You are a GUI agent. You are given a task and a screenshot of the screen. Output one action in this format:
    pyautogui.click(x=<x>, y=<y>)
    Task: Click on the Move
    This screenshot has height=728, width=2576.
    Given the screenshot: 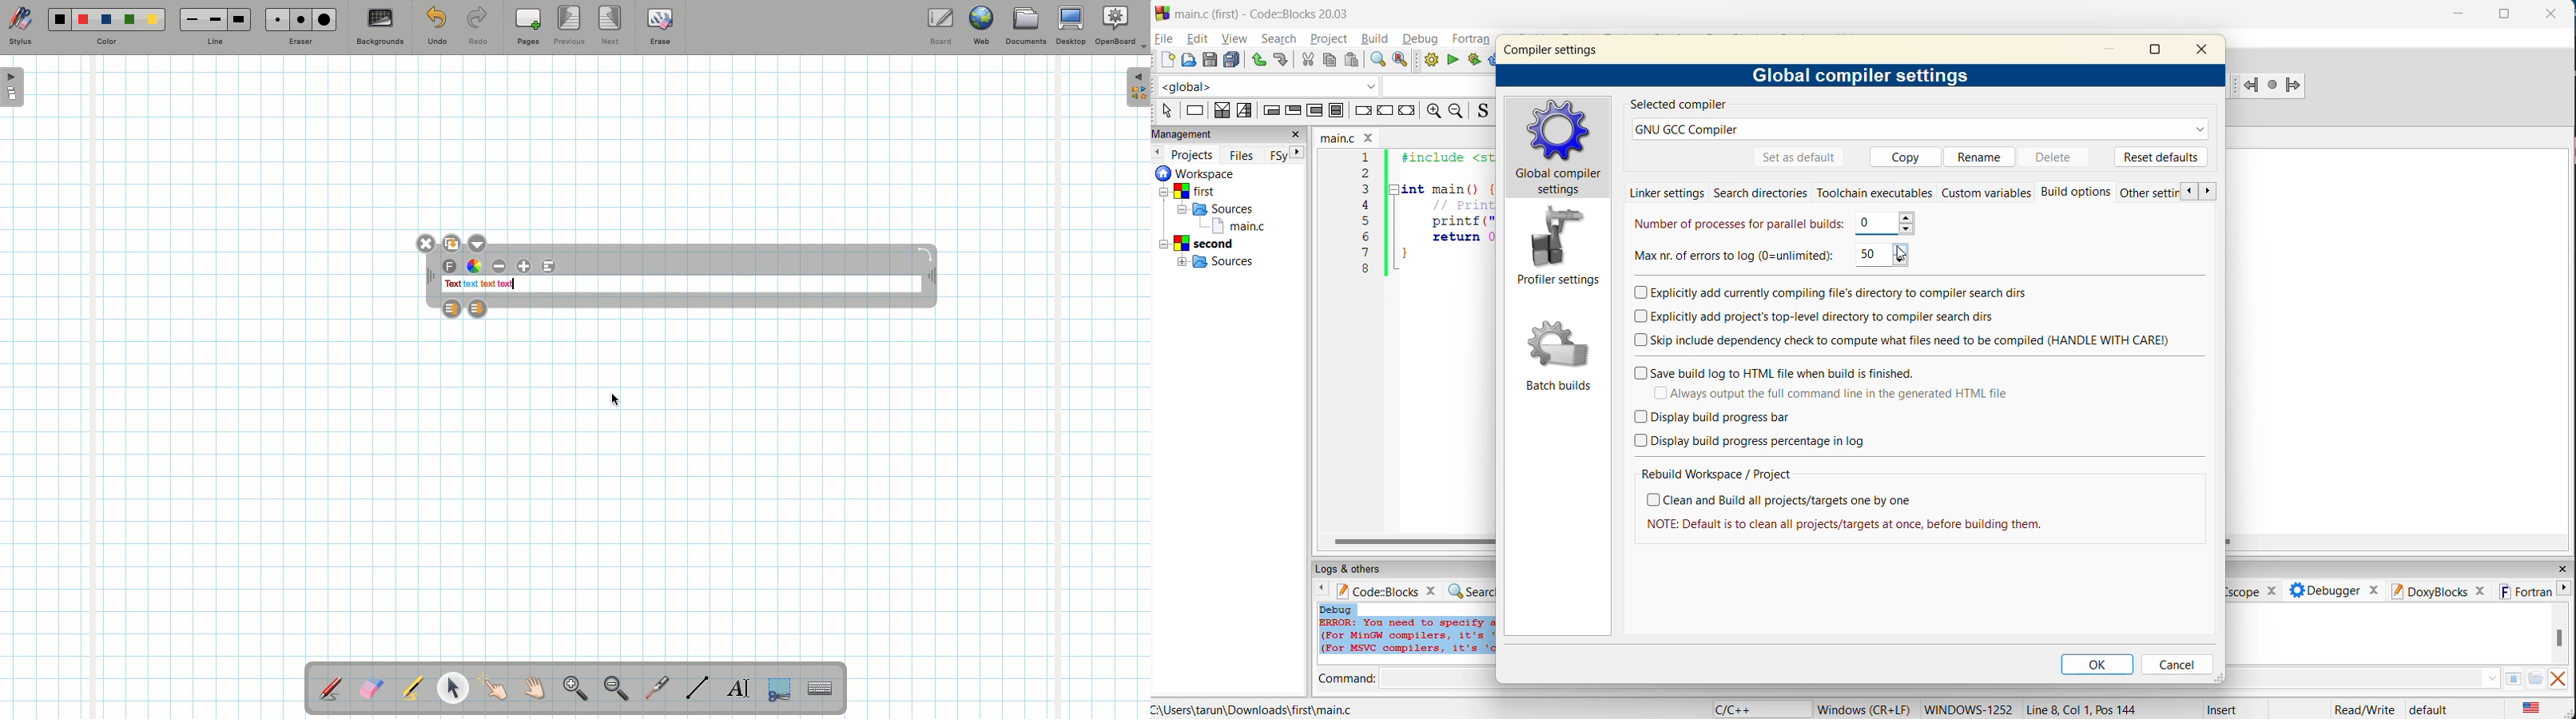 What is the action you would take?
    pyautogui.click(x=431, y=278)
    